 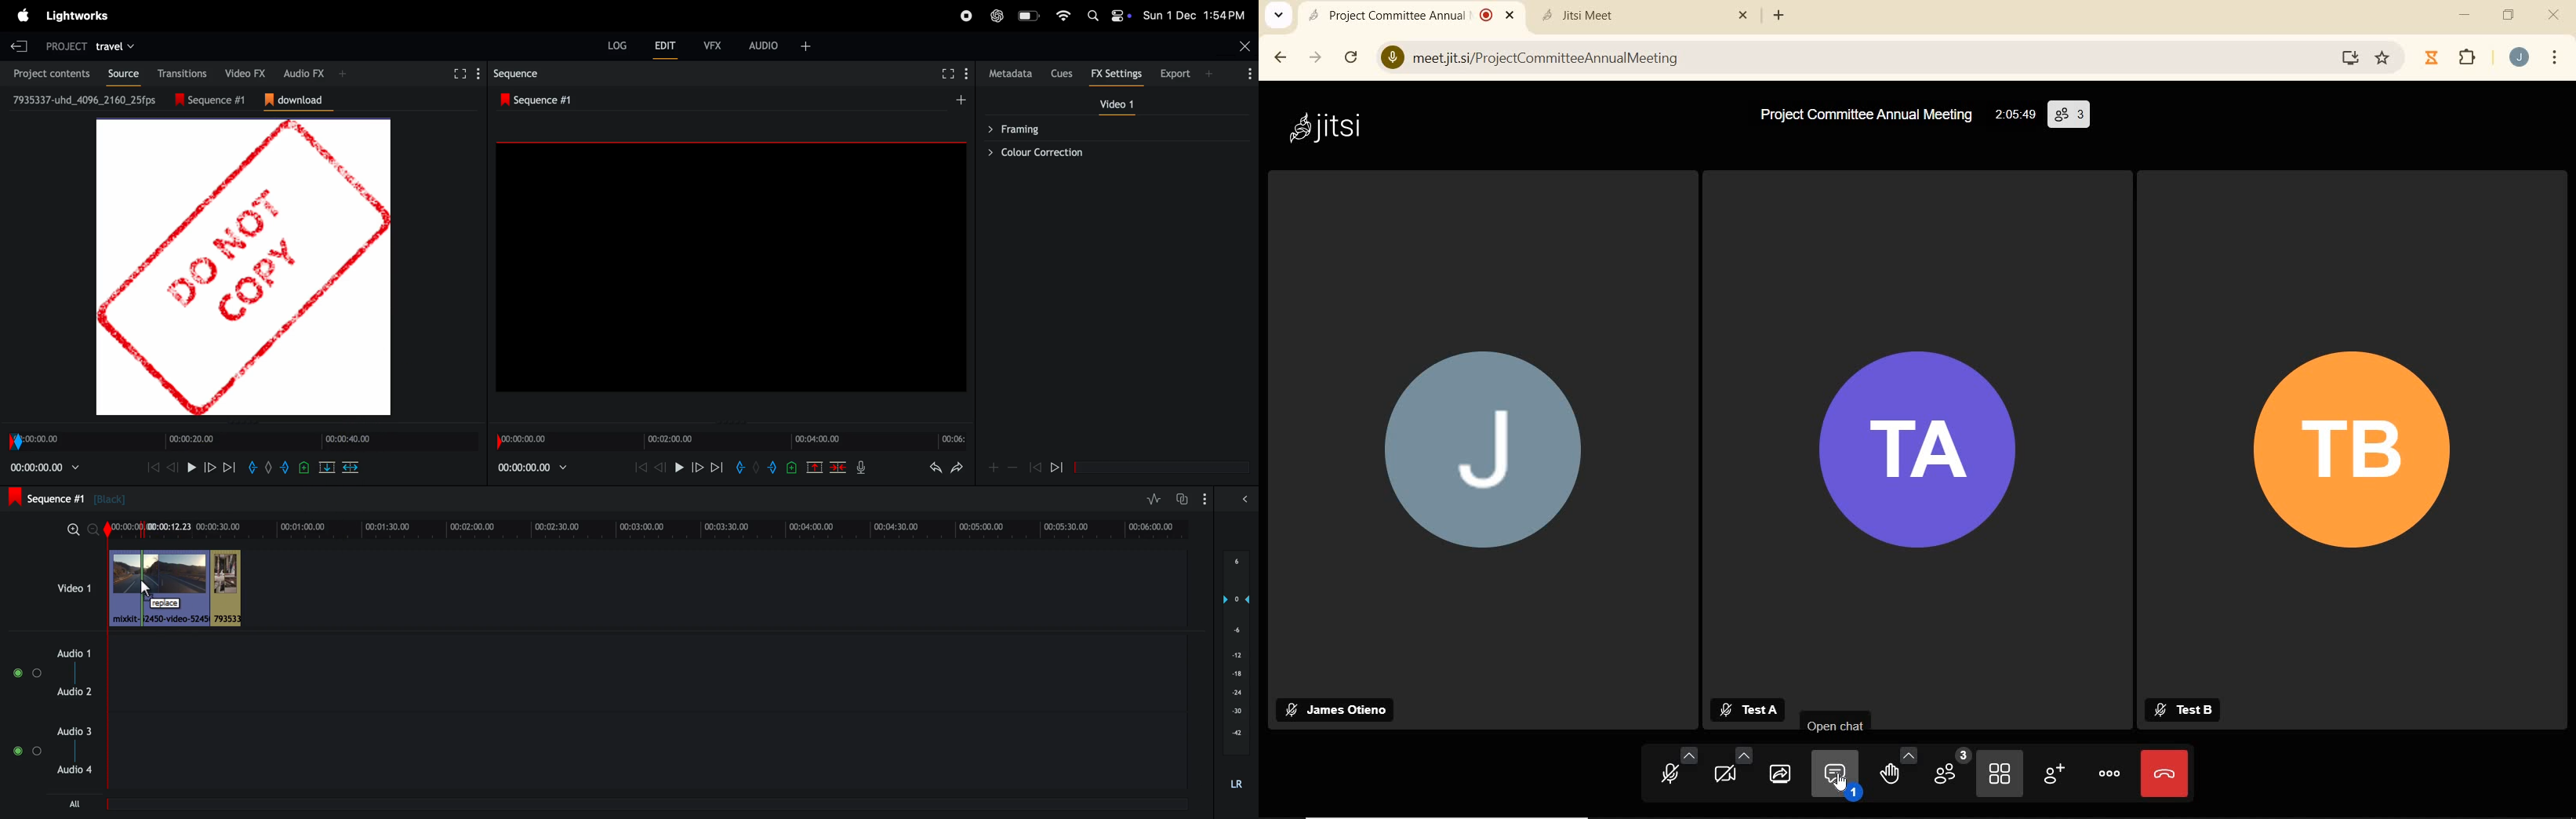 I want to click on Fx setting, so click(x=1117, y=74).